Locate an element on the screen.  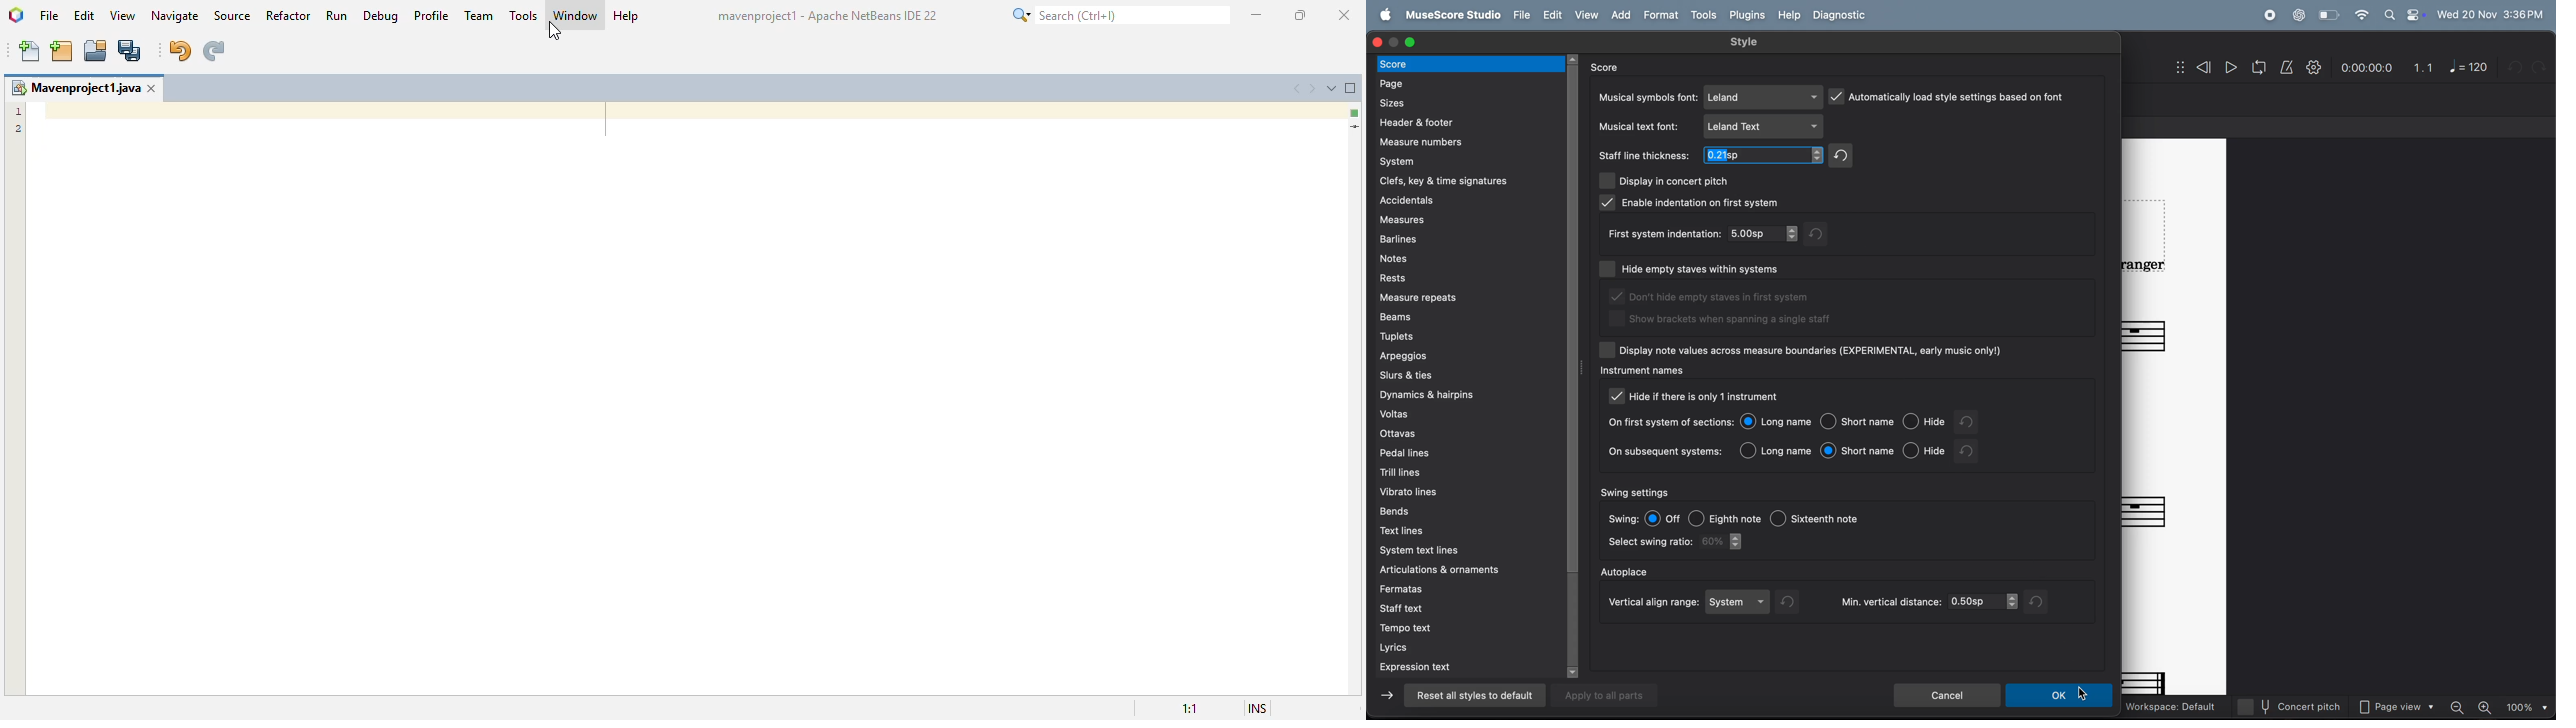
tempo is located at coordinates (1470, 629).